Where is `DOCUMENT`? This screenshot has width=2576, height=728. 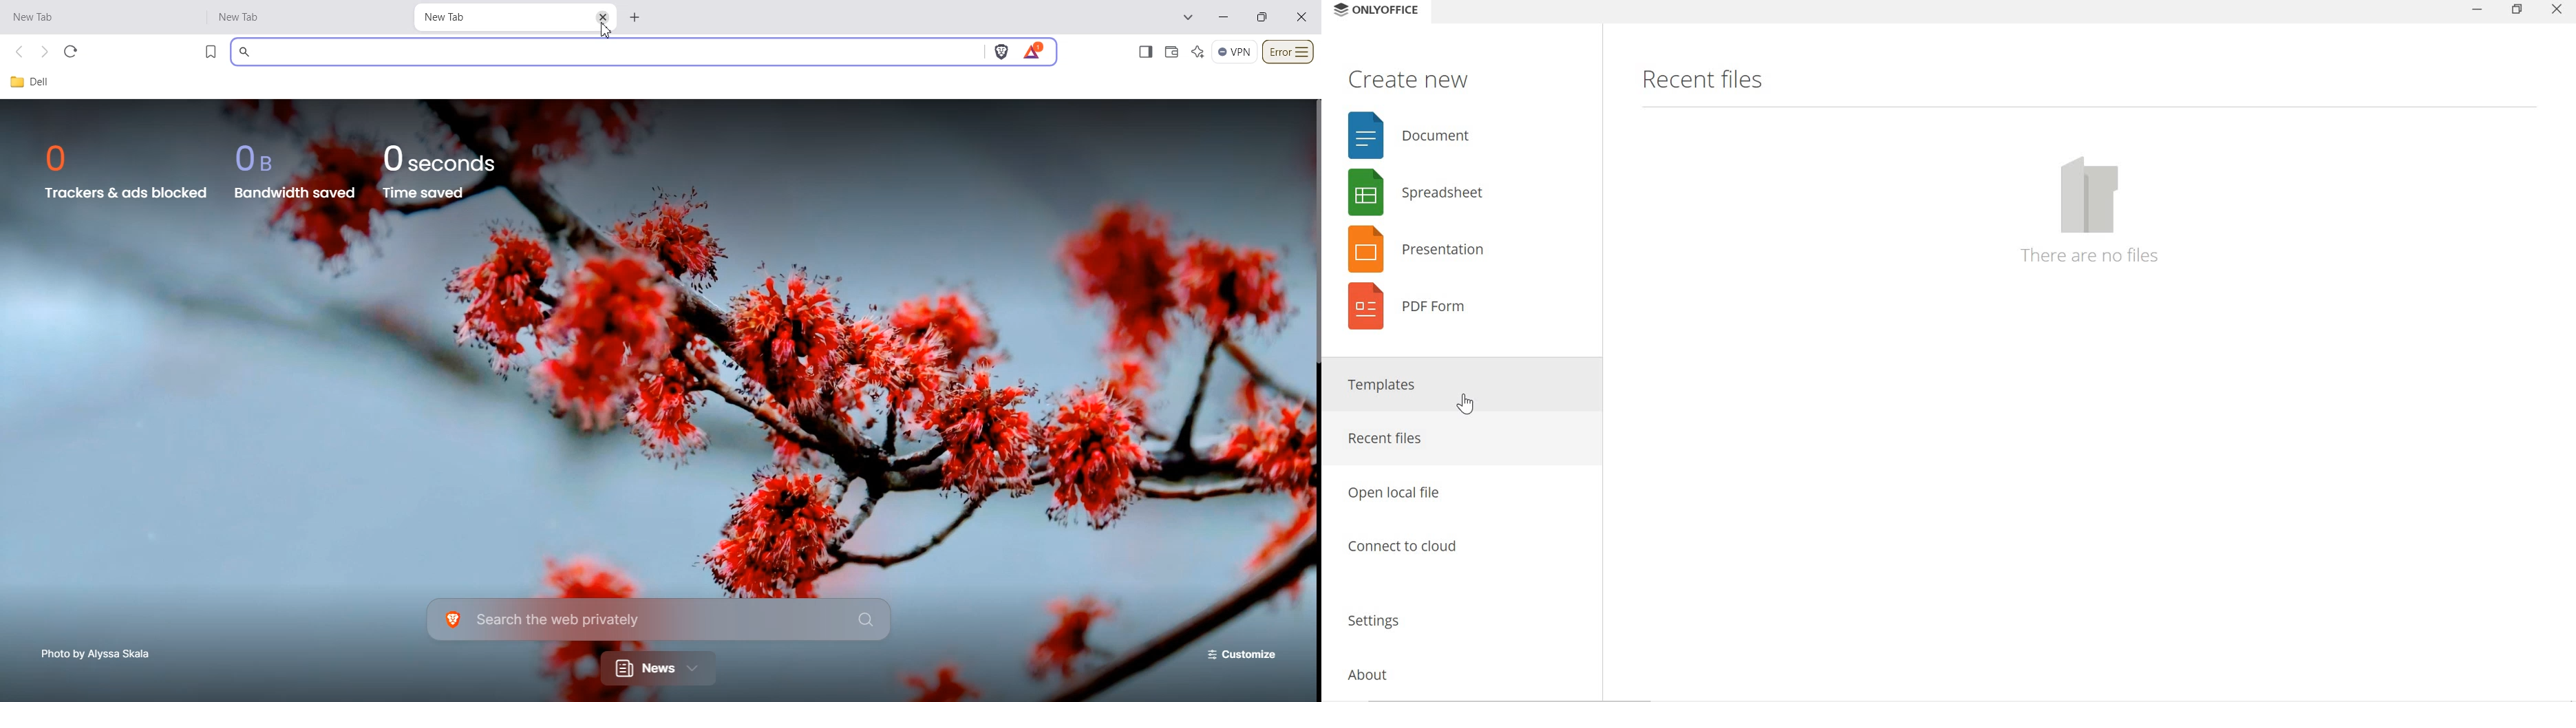
DOCUMENT is located at coordinates (1413, 137).